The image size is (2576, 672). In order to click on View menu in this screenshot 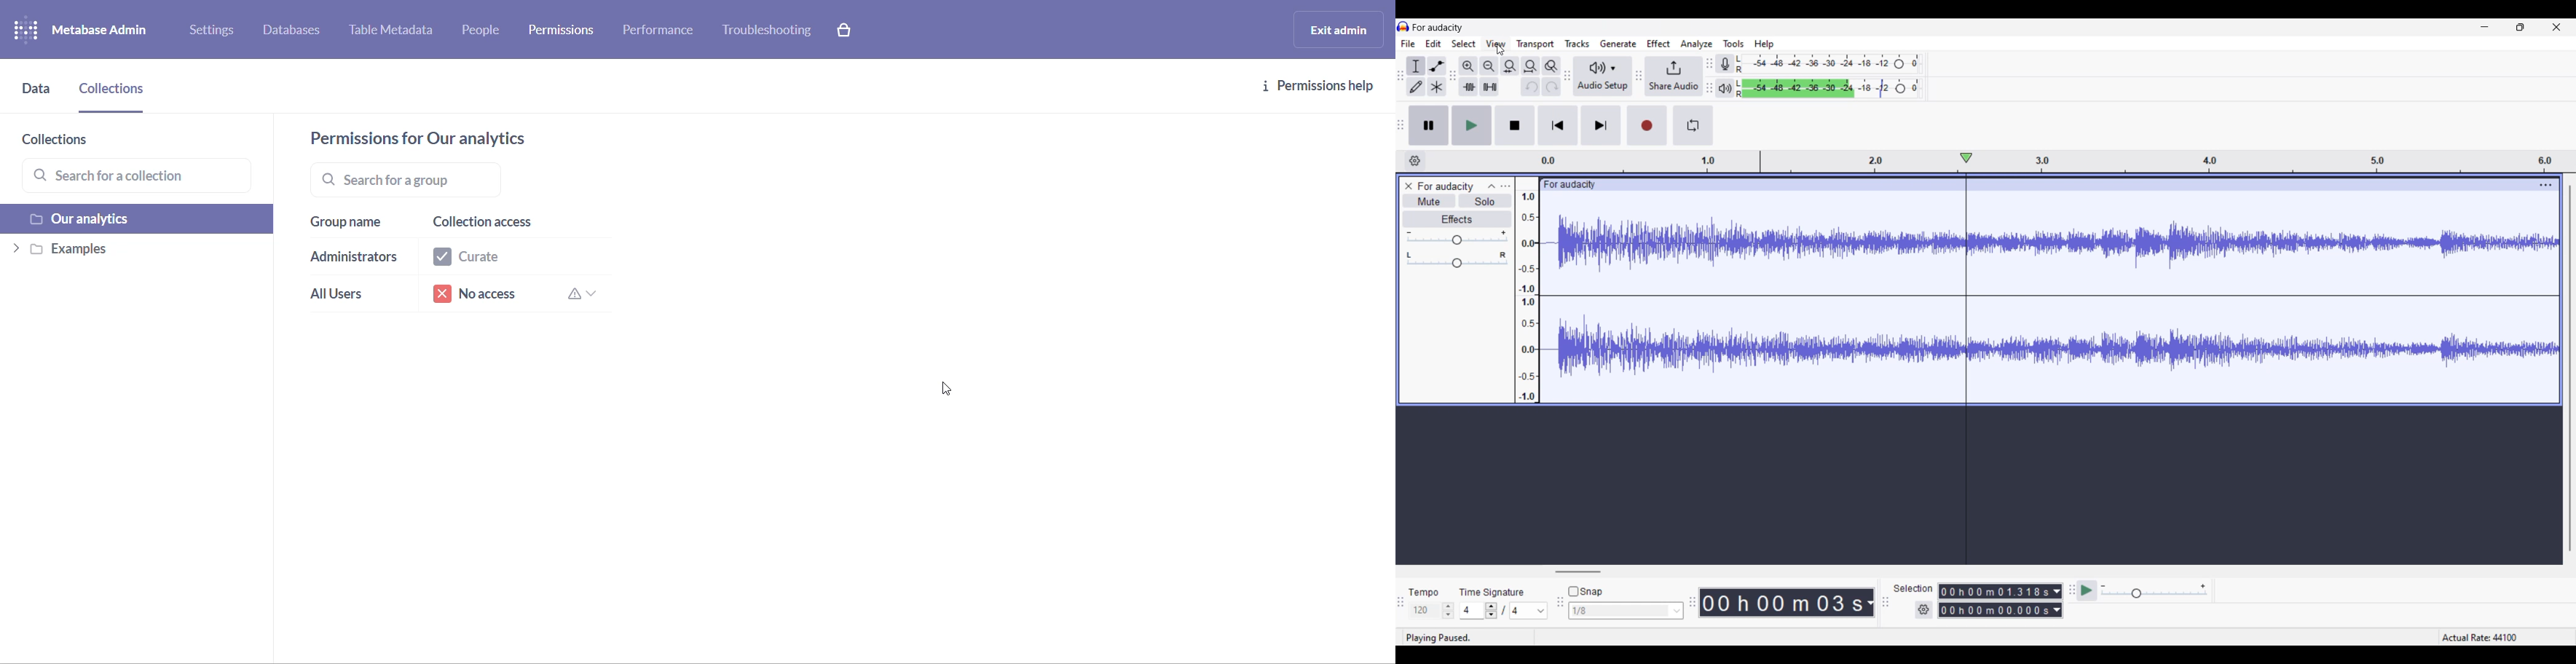, I will do `click(1496, 43)`.